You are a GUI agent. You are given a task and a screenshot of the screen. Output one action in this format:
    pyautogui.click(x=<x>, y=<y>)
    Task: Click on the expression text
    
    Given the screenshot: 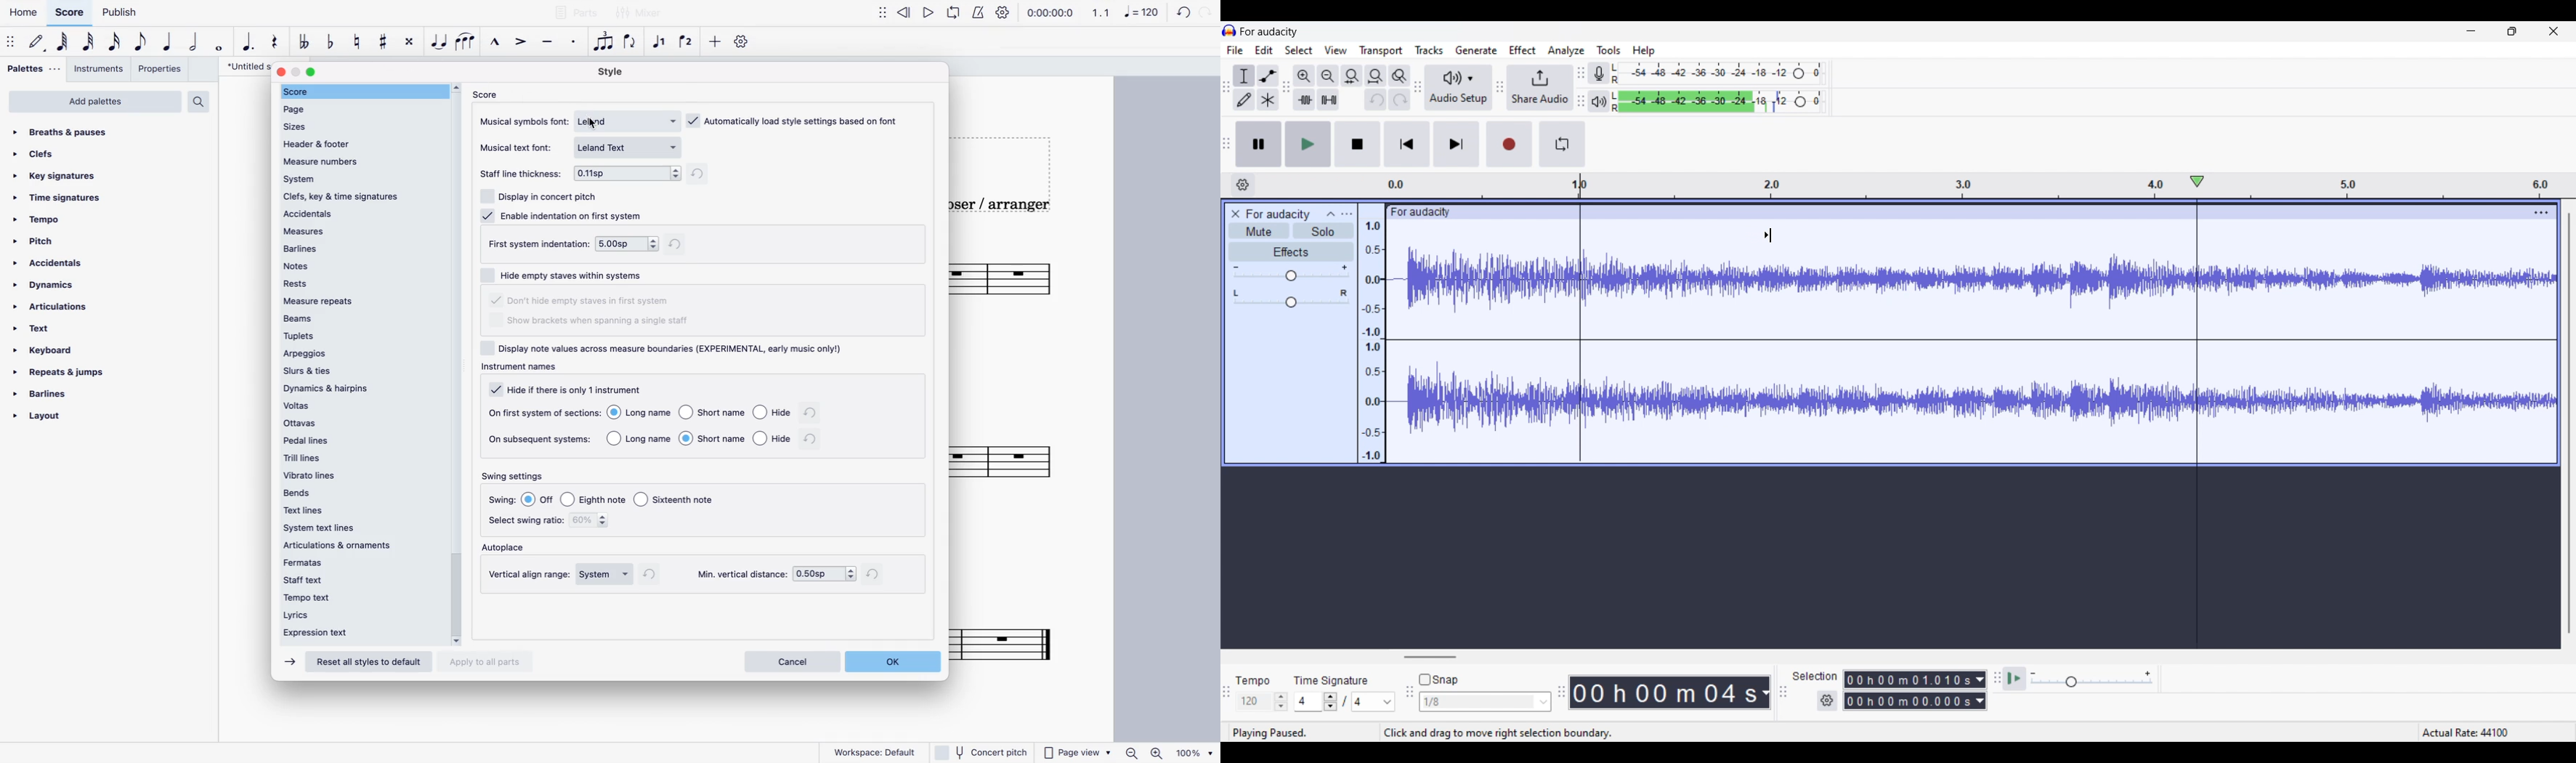 What is the action you would take?
    pyautogui.click(x=357, y=635)
    